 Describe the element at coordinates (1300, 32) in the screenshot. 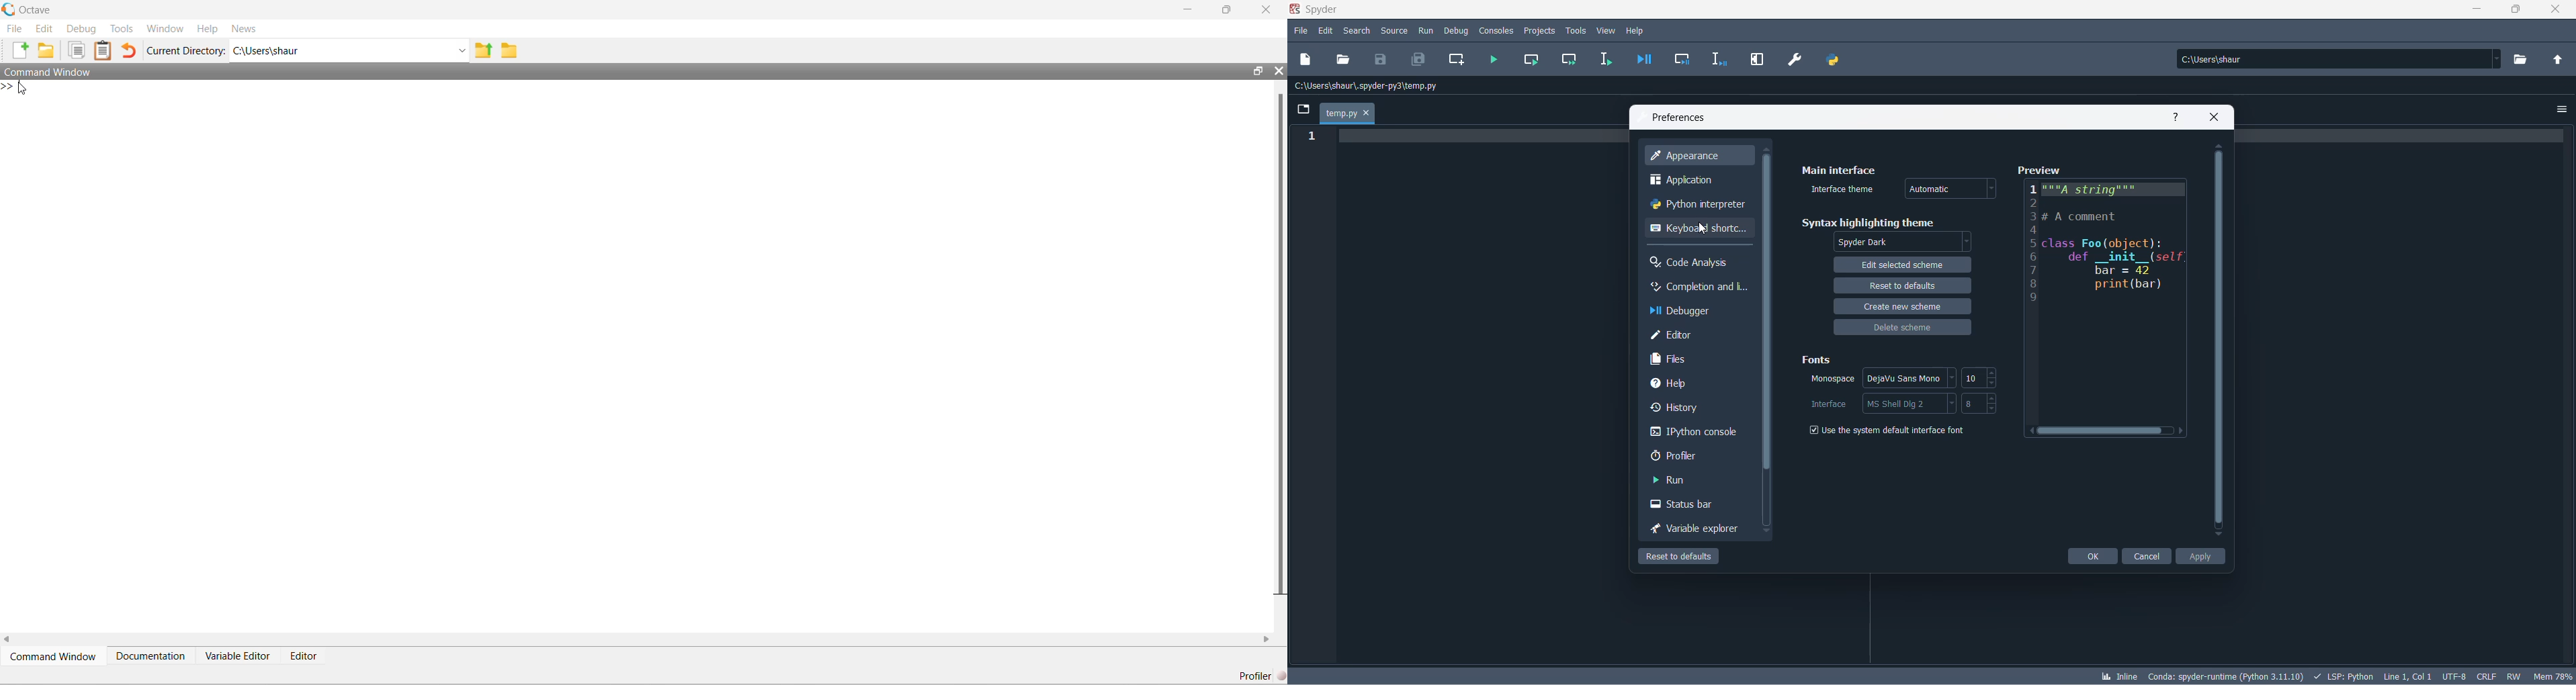

I see `file` at that location.